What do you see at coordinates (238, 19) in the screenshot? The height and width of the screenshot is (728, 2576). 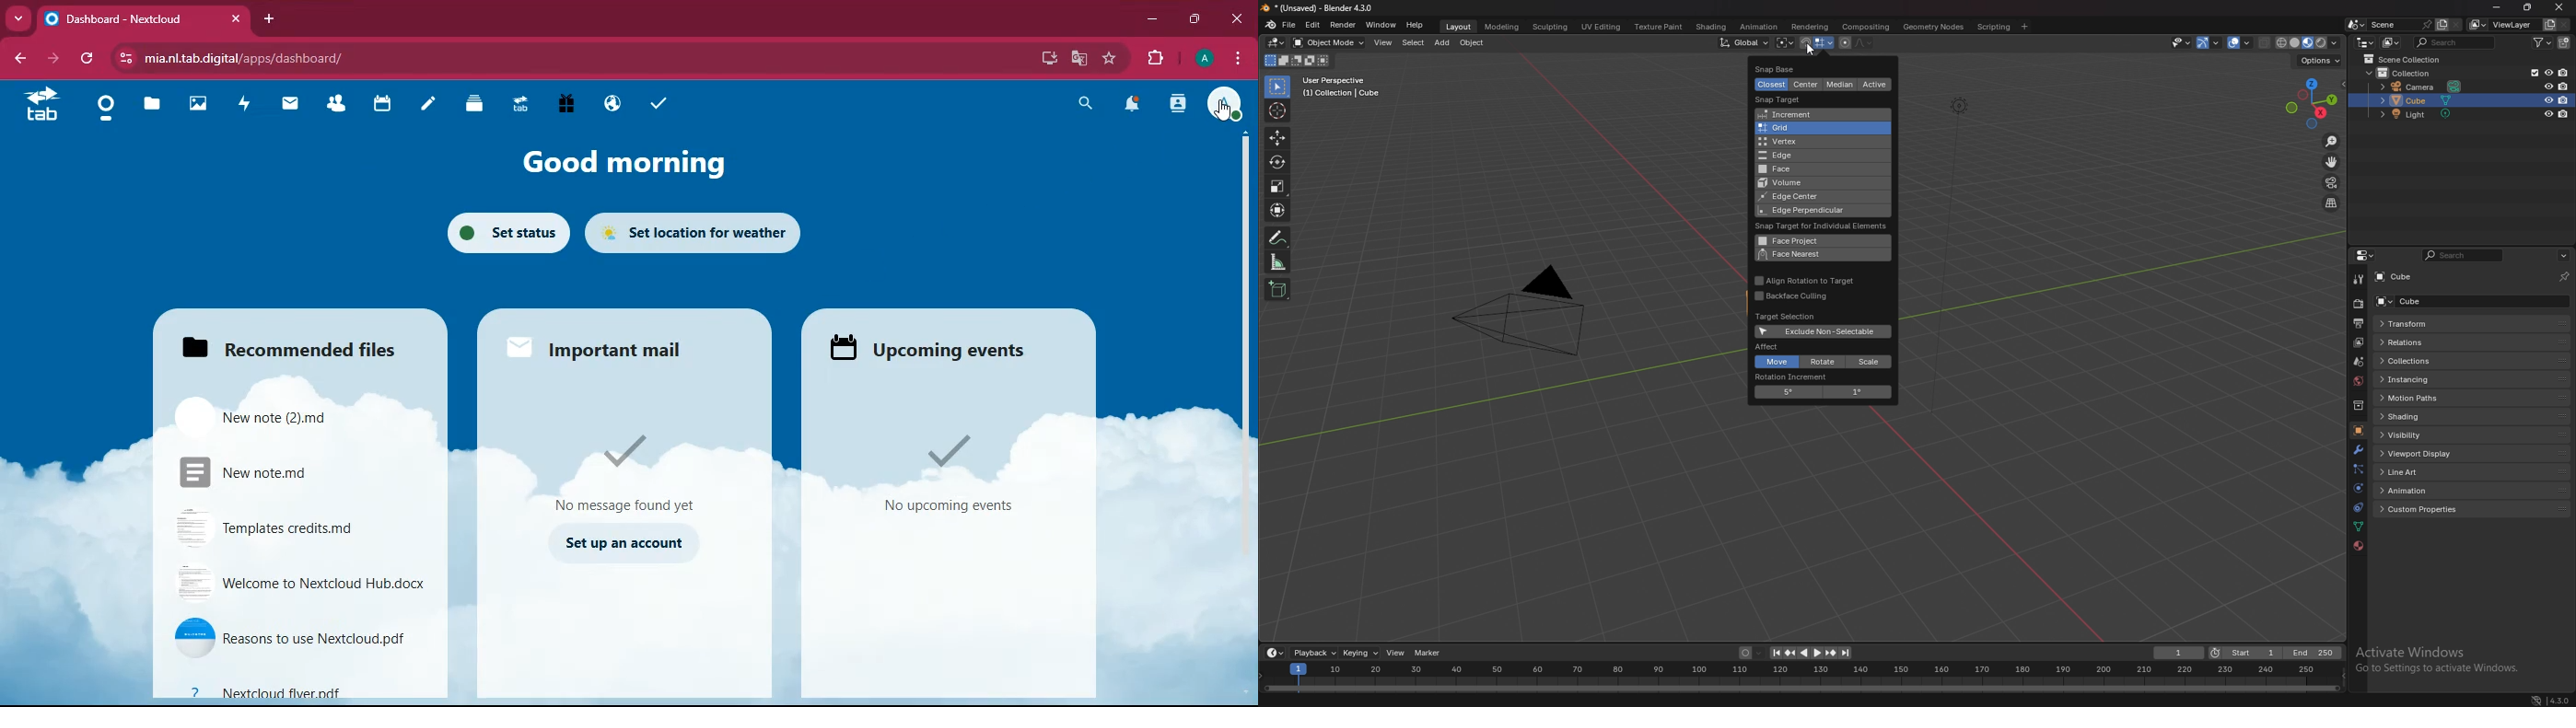 I see `close` at bounding box center [238, 19].